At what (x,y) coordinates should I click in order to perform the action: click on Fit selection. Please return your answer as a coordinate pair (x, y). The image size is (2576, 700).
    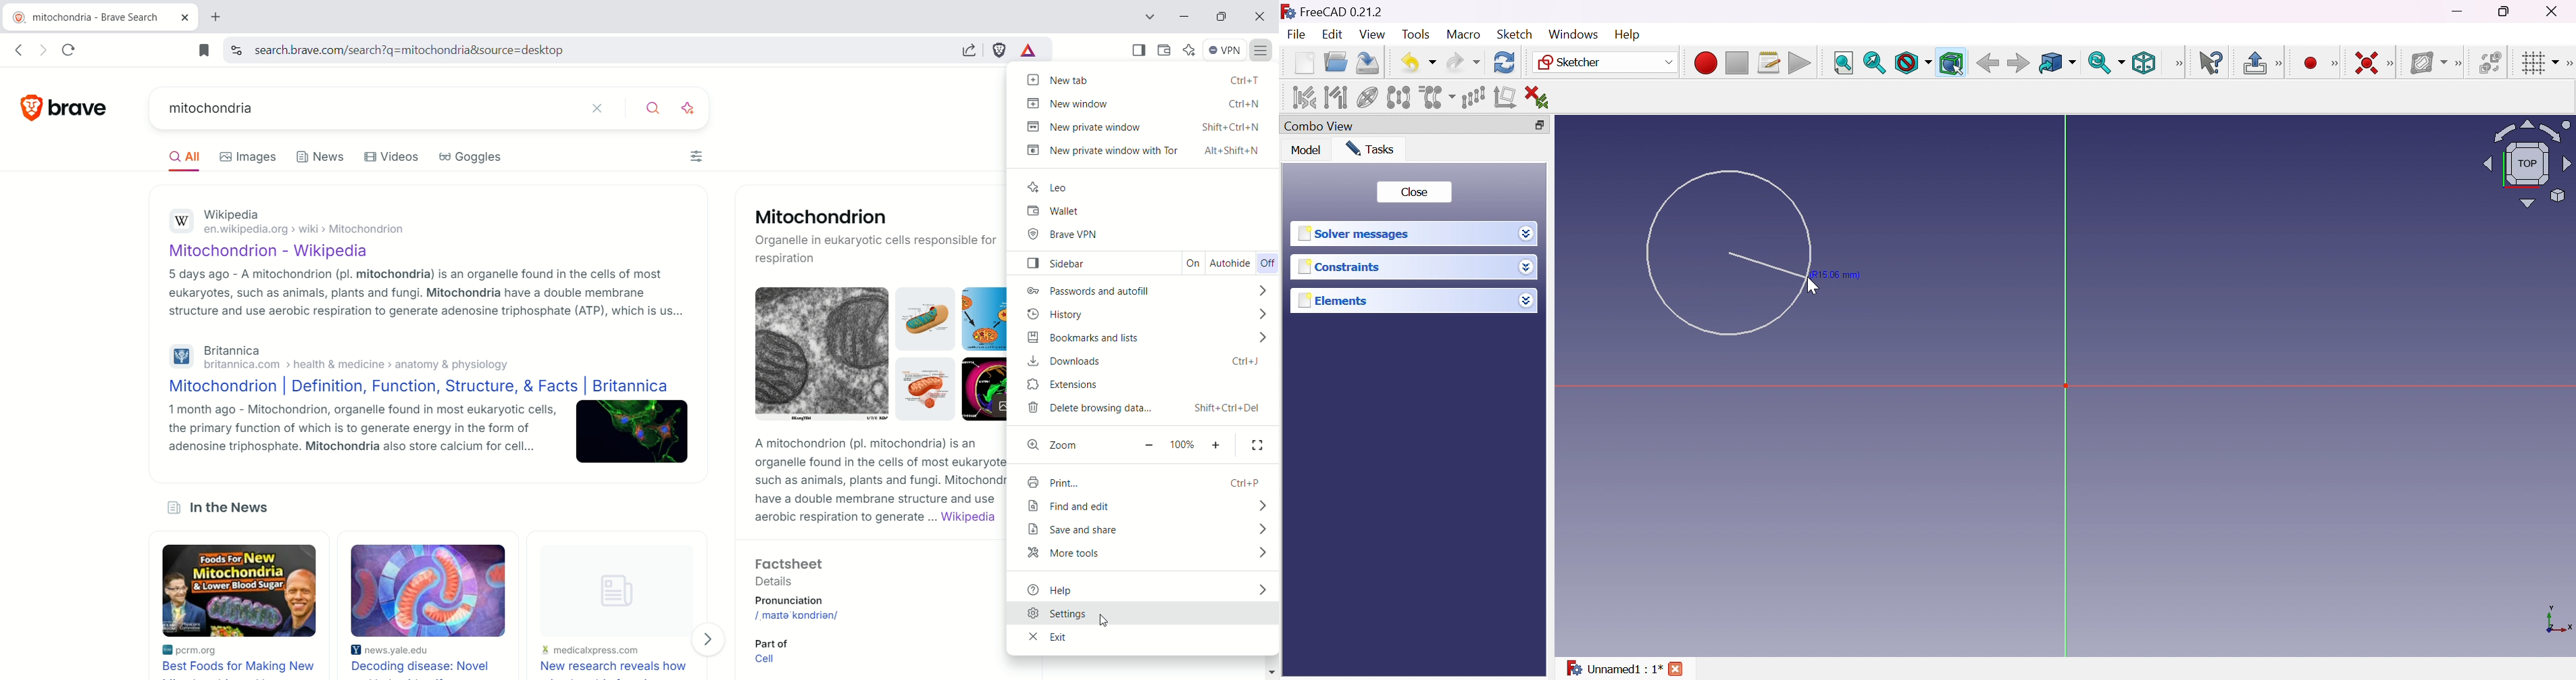
    Looking at the image, I should click on (1874, 63).